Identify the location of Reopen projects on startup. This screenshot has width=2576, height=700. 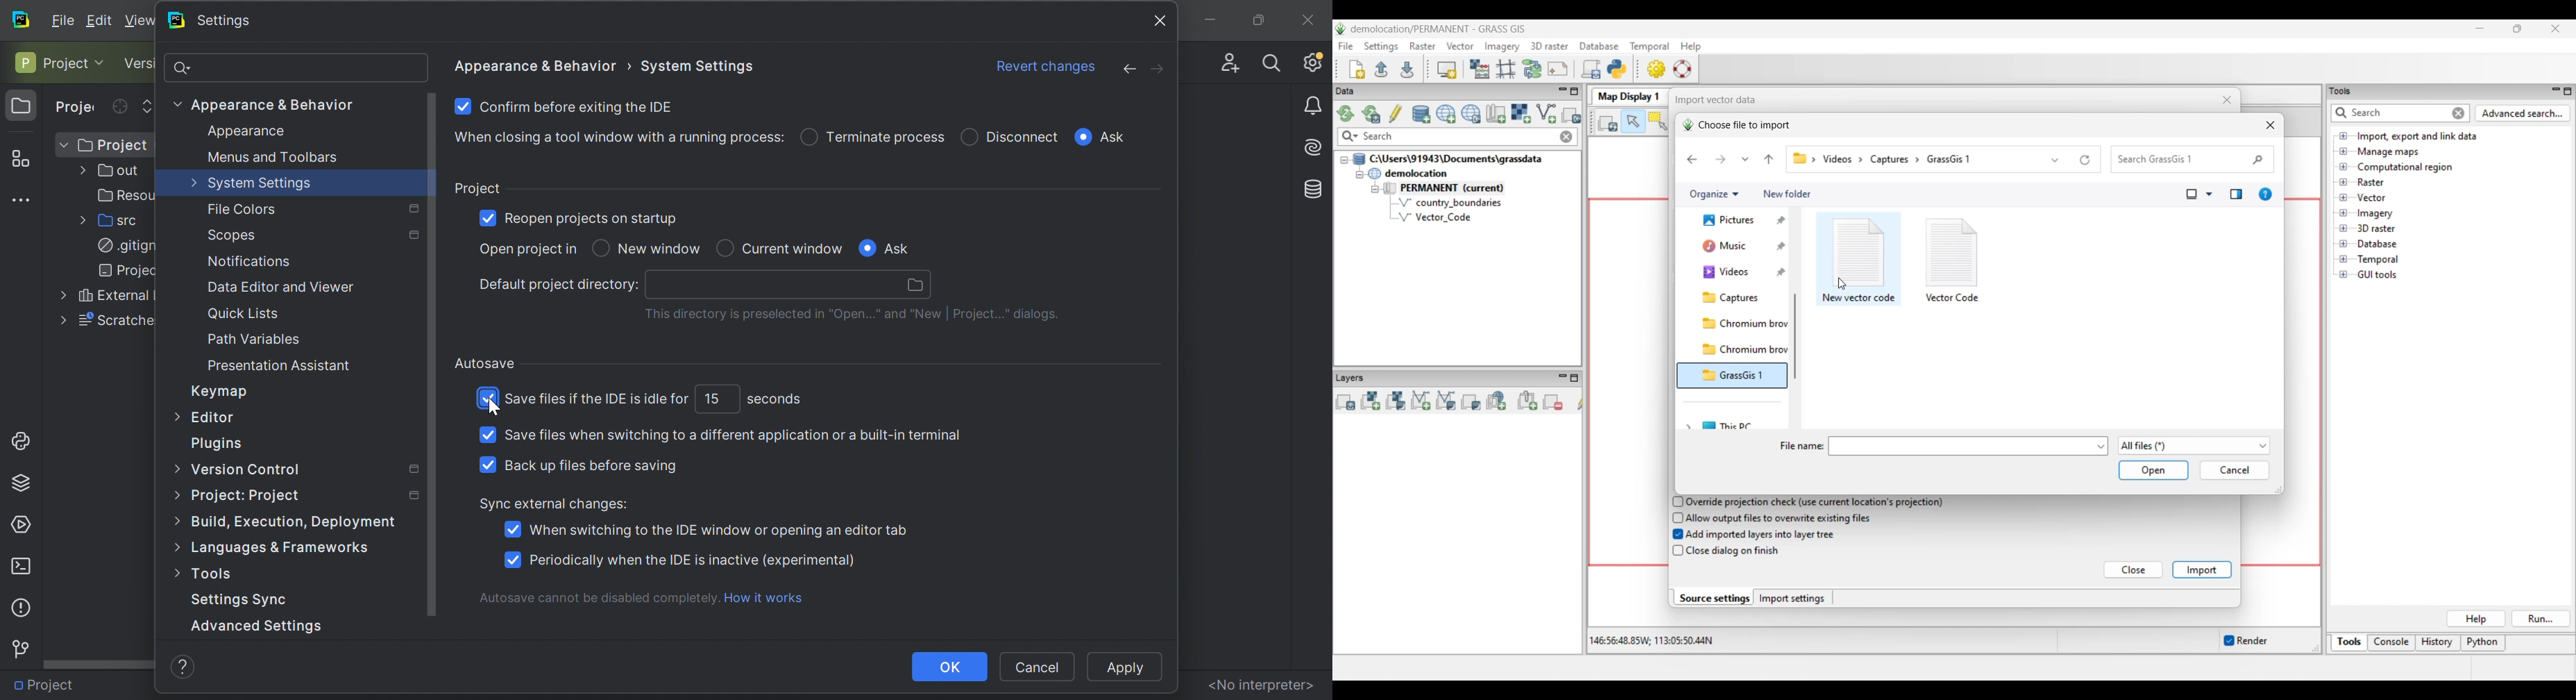
(593, 219).